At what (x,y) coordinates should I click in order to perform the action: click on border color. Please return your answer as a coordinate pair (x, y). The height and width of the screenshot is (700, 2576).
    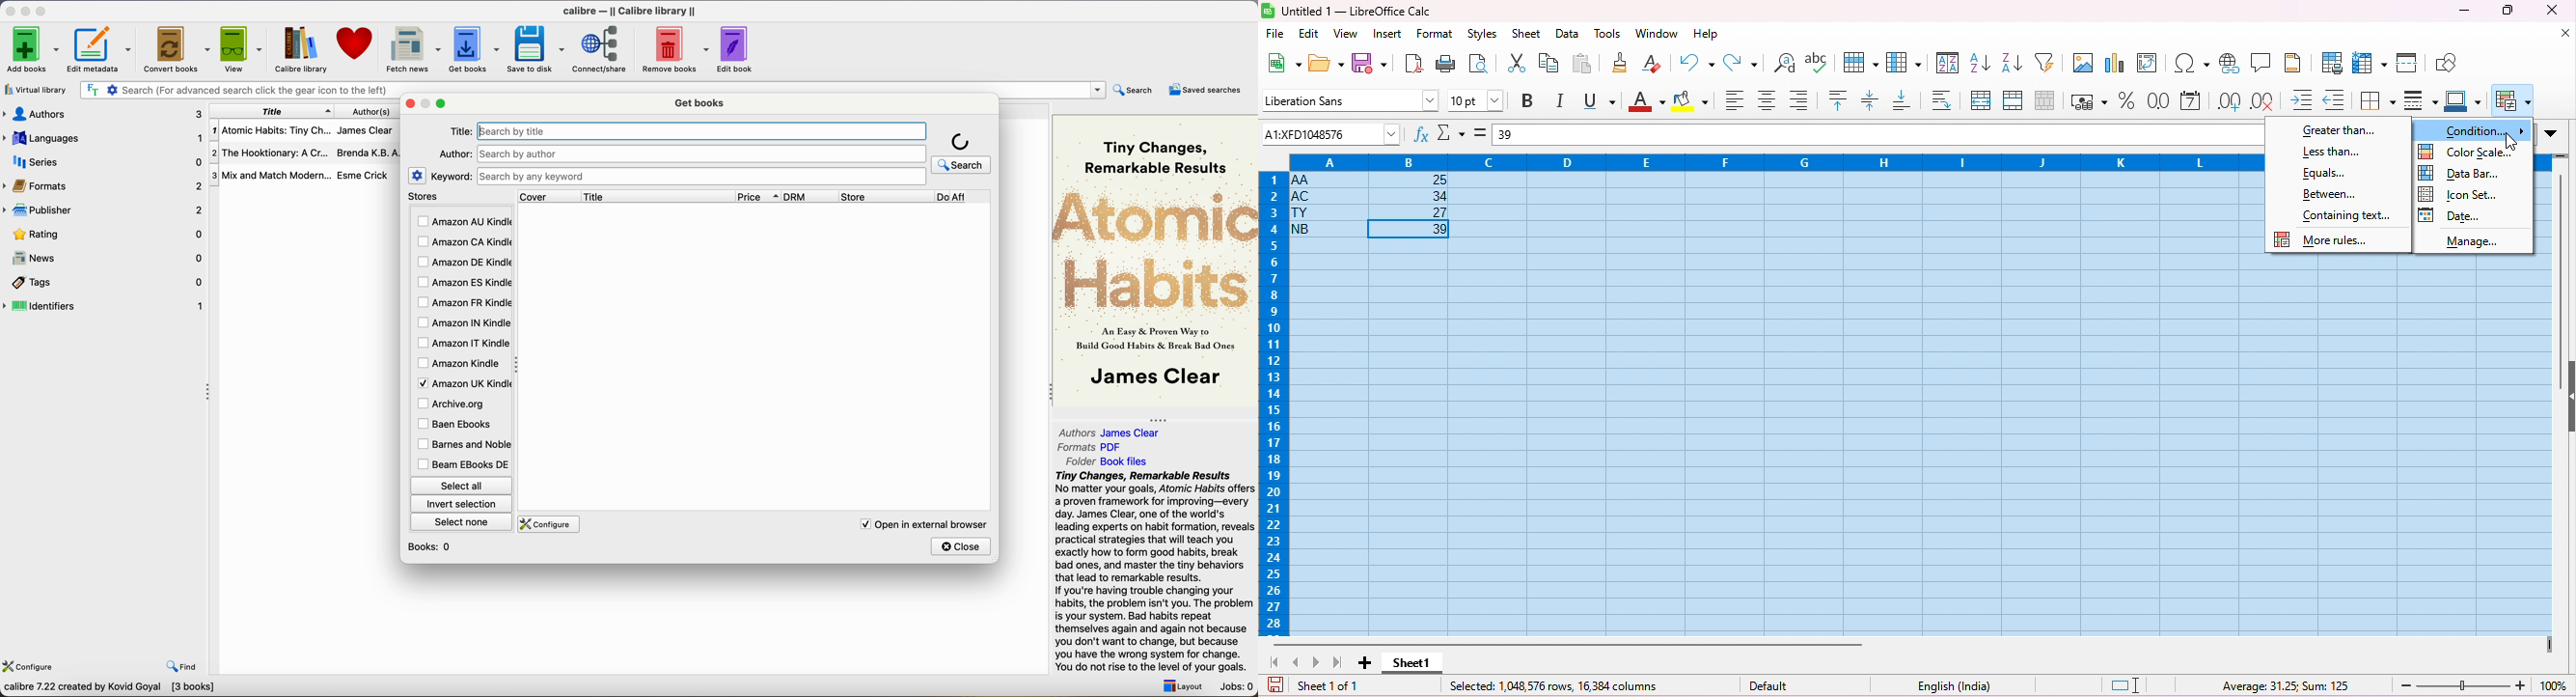
    Looking at the image, I should click on (2465, 100).